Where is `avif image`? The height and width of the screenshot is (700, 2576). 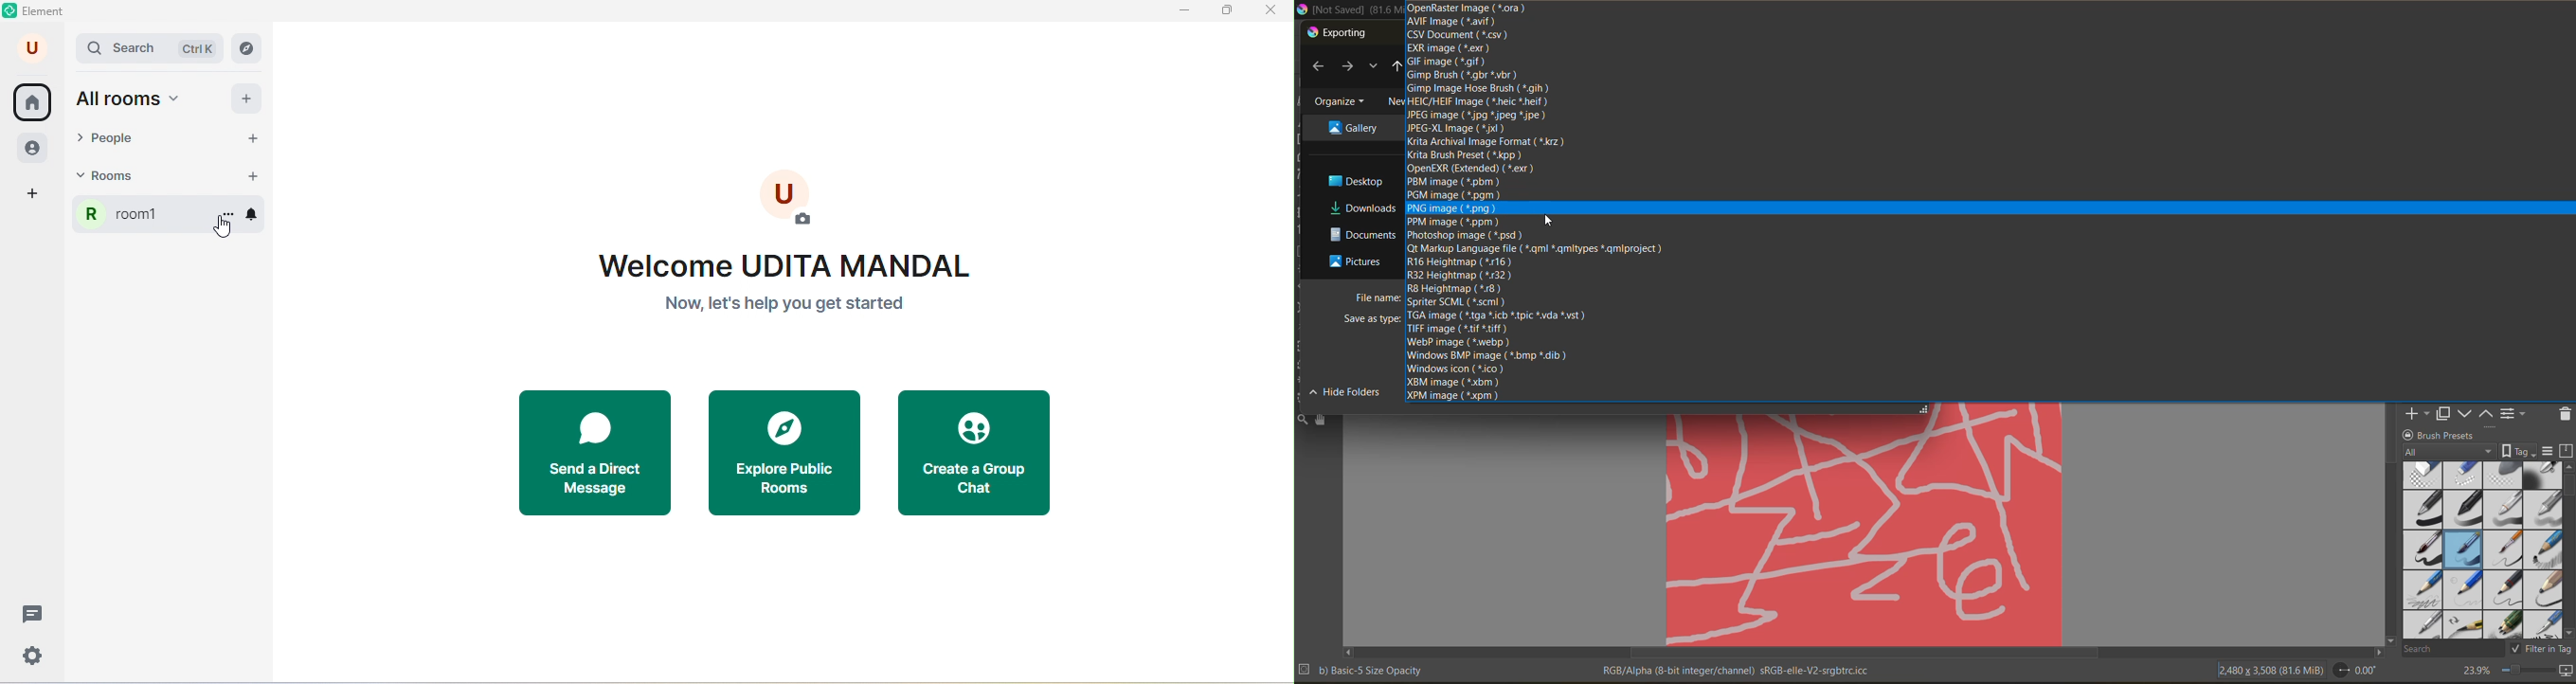
avif image is located at coordinates (1452, 22).